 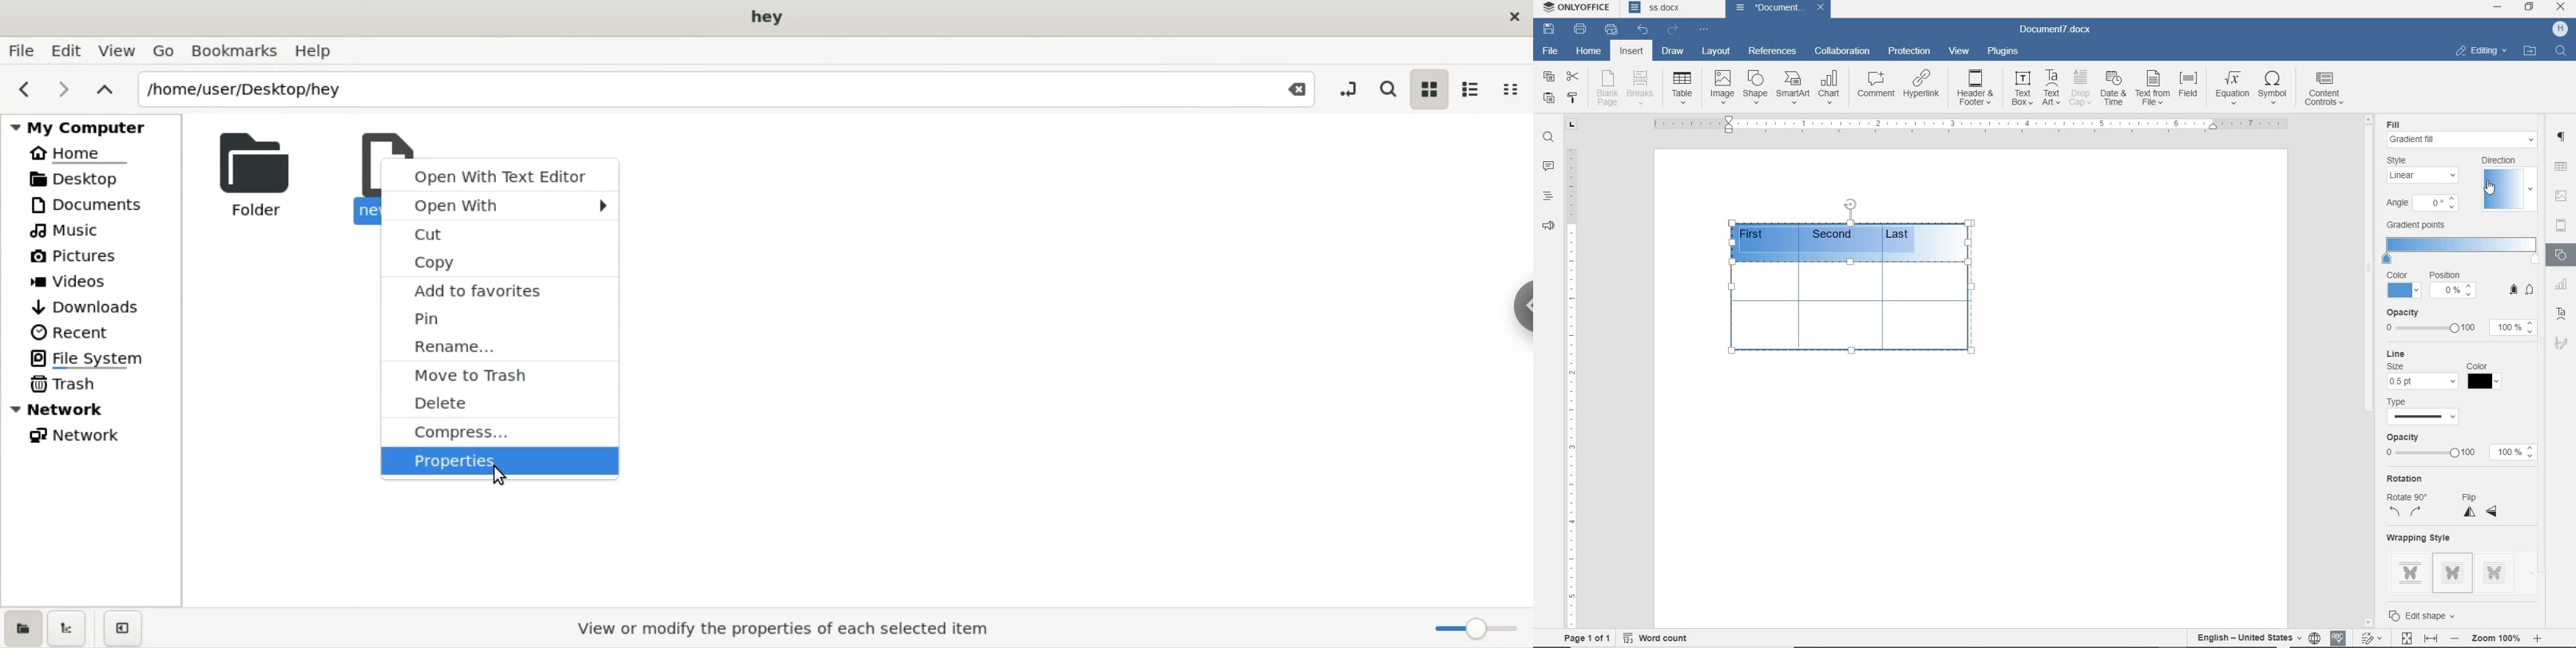 I want to click on edit shape, so click(x=2436, y=616).